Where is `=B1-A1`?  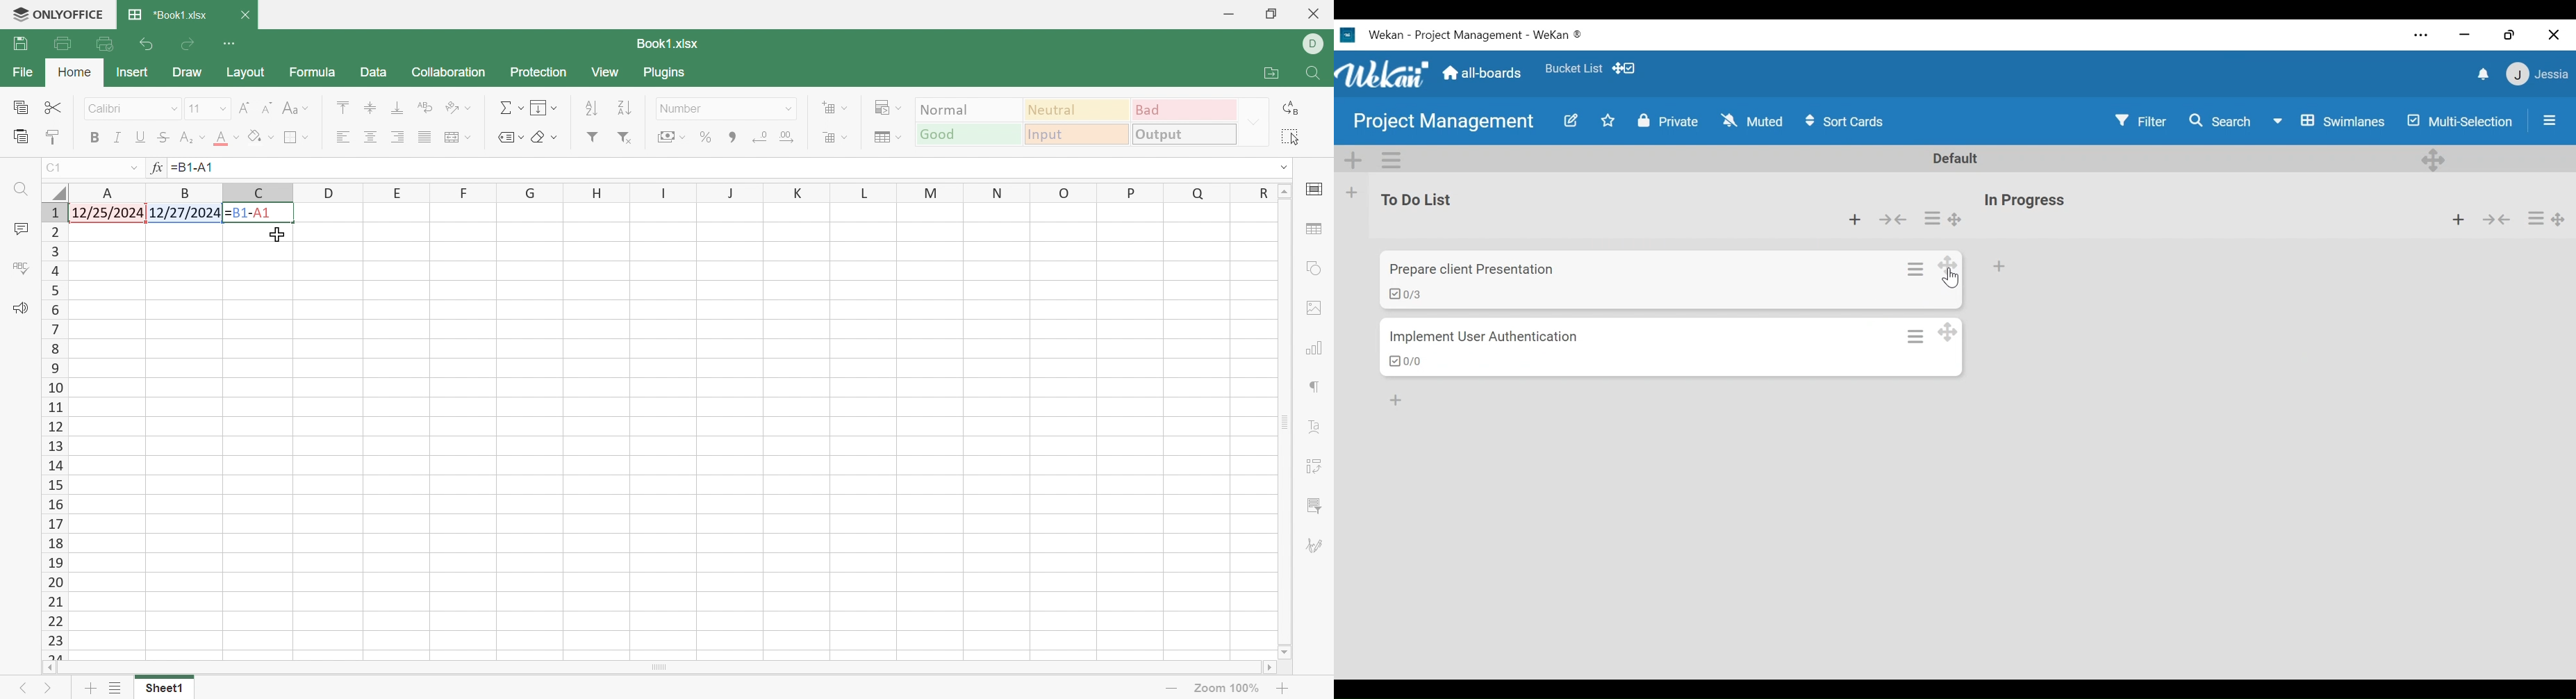 =B1-A1 is located at coordinates (260, 213).